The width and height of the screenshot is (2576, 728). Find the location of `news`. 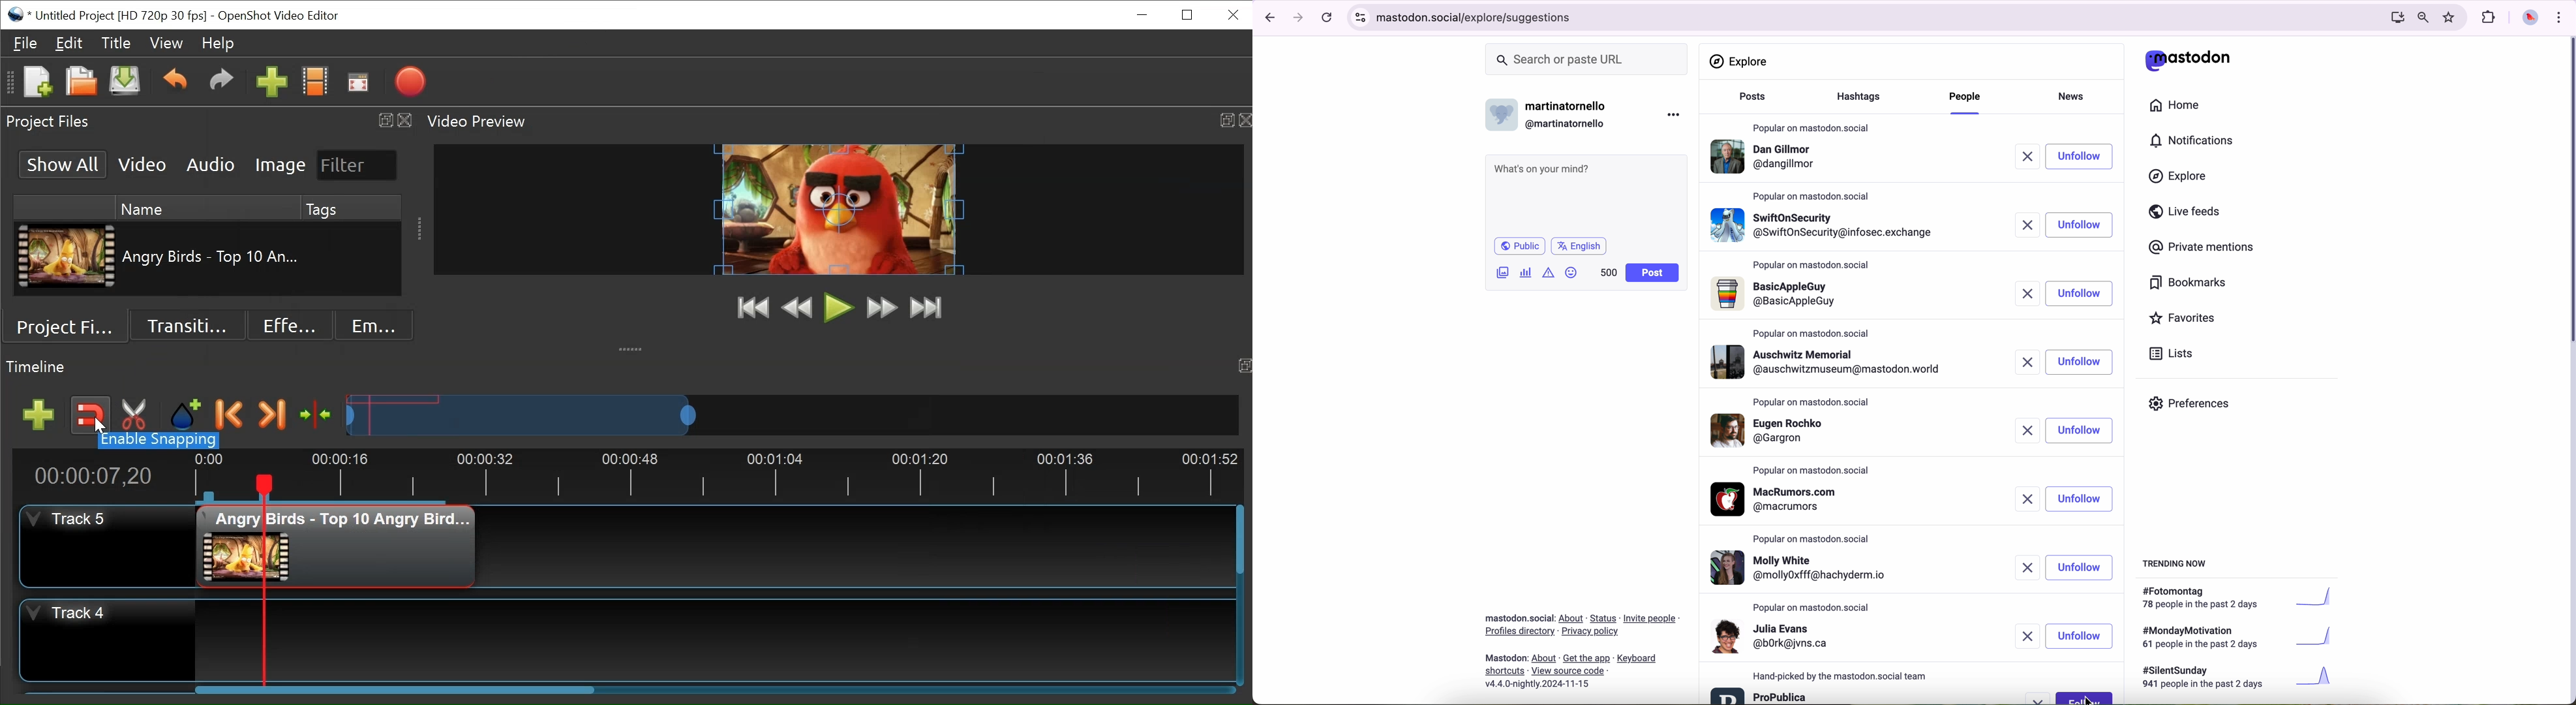

news is located at coordinates (2075, 95).